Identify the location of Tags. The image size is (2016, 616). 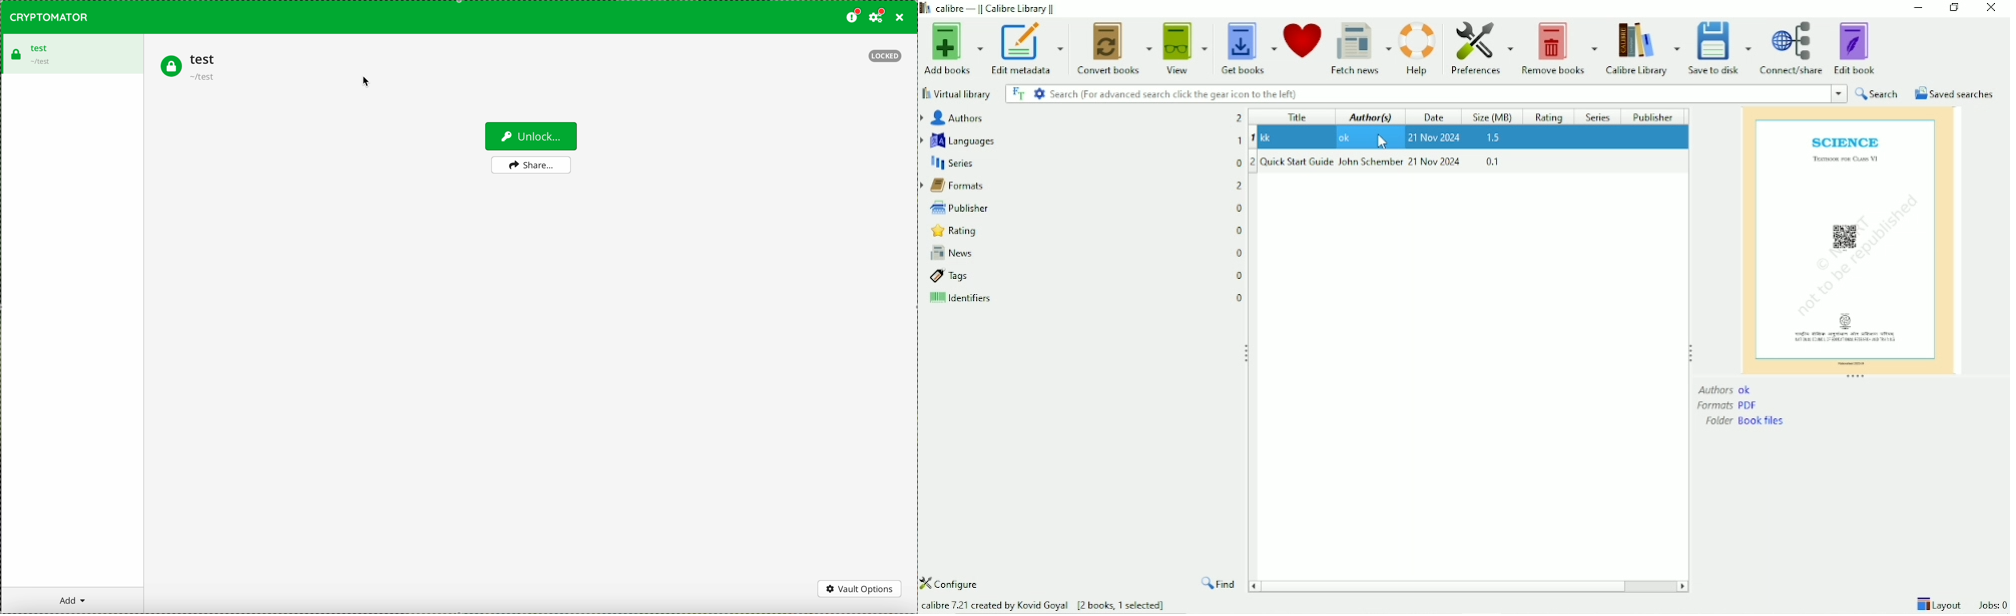
(1085, 276).